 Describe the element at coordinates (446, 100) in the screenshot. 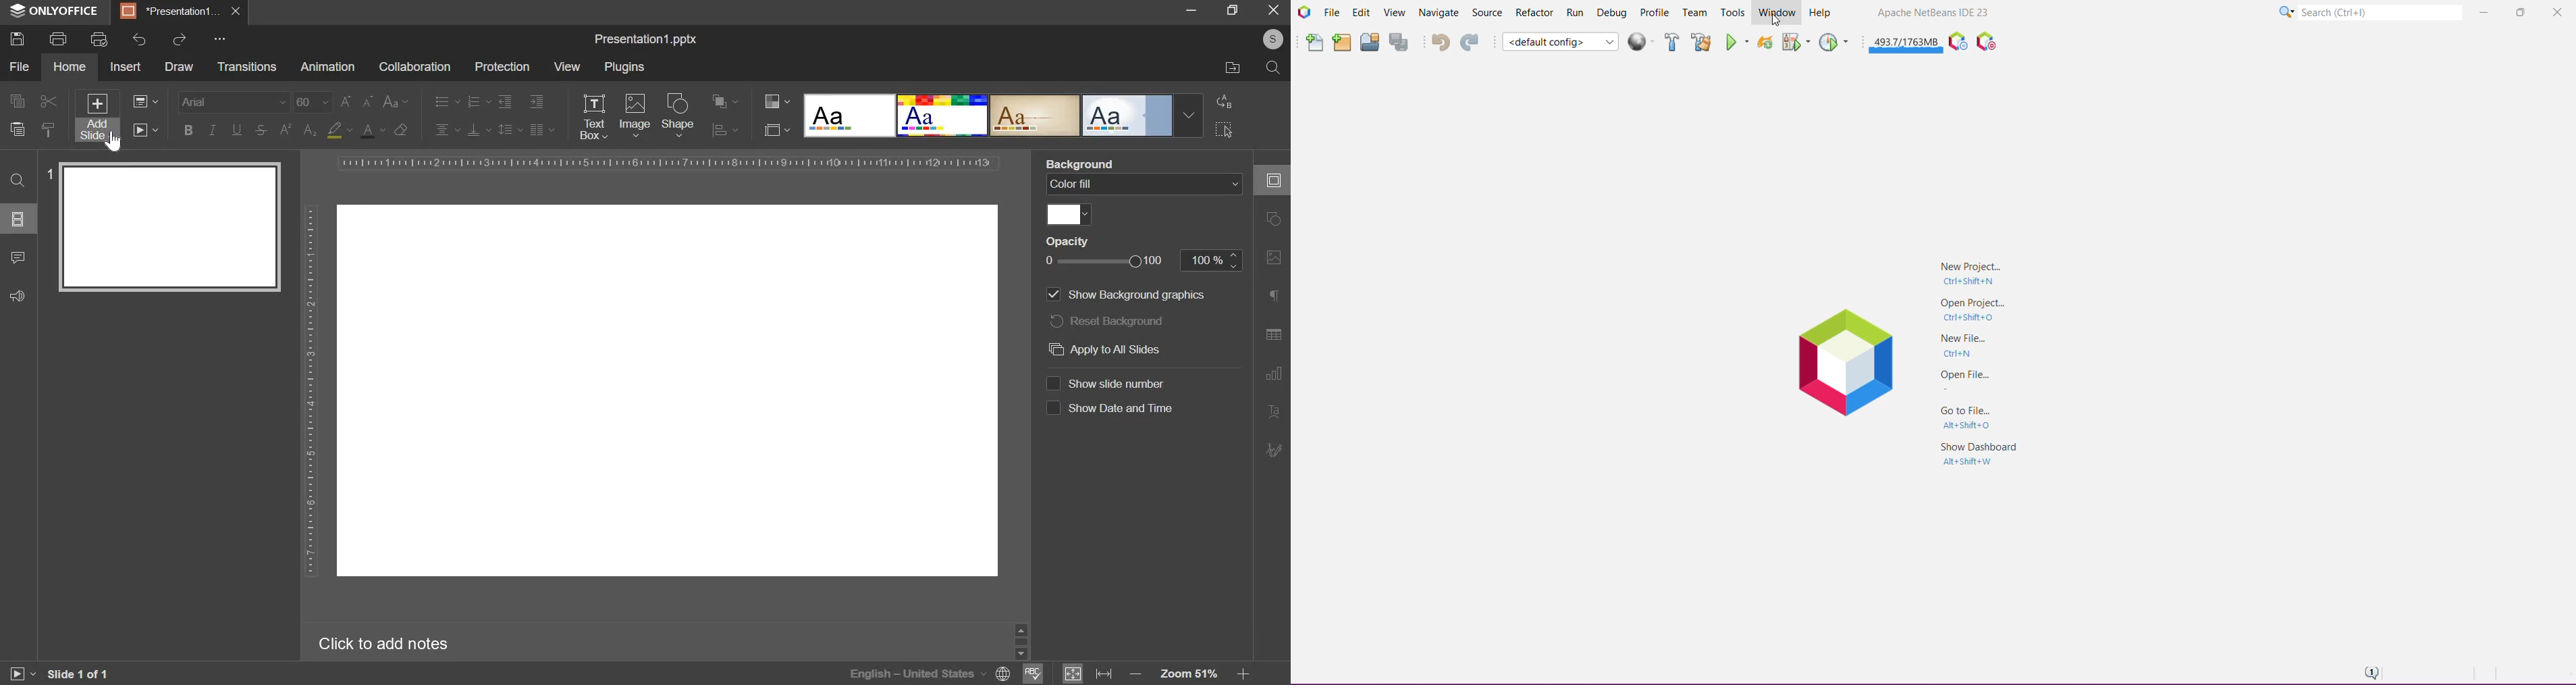

I see `bullet` at that location.